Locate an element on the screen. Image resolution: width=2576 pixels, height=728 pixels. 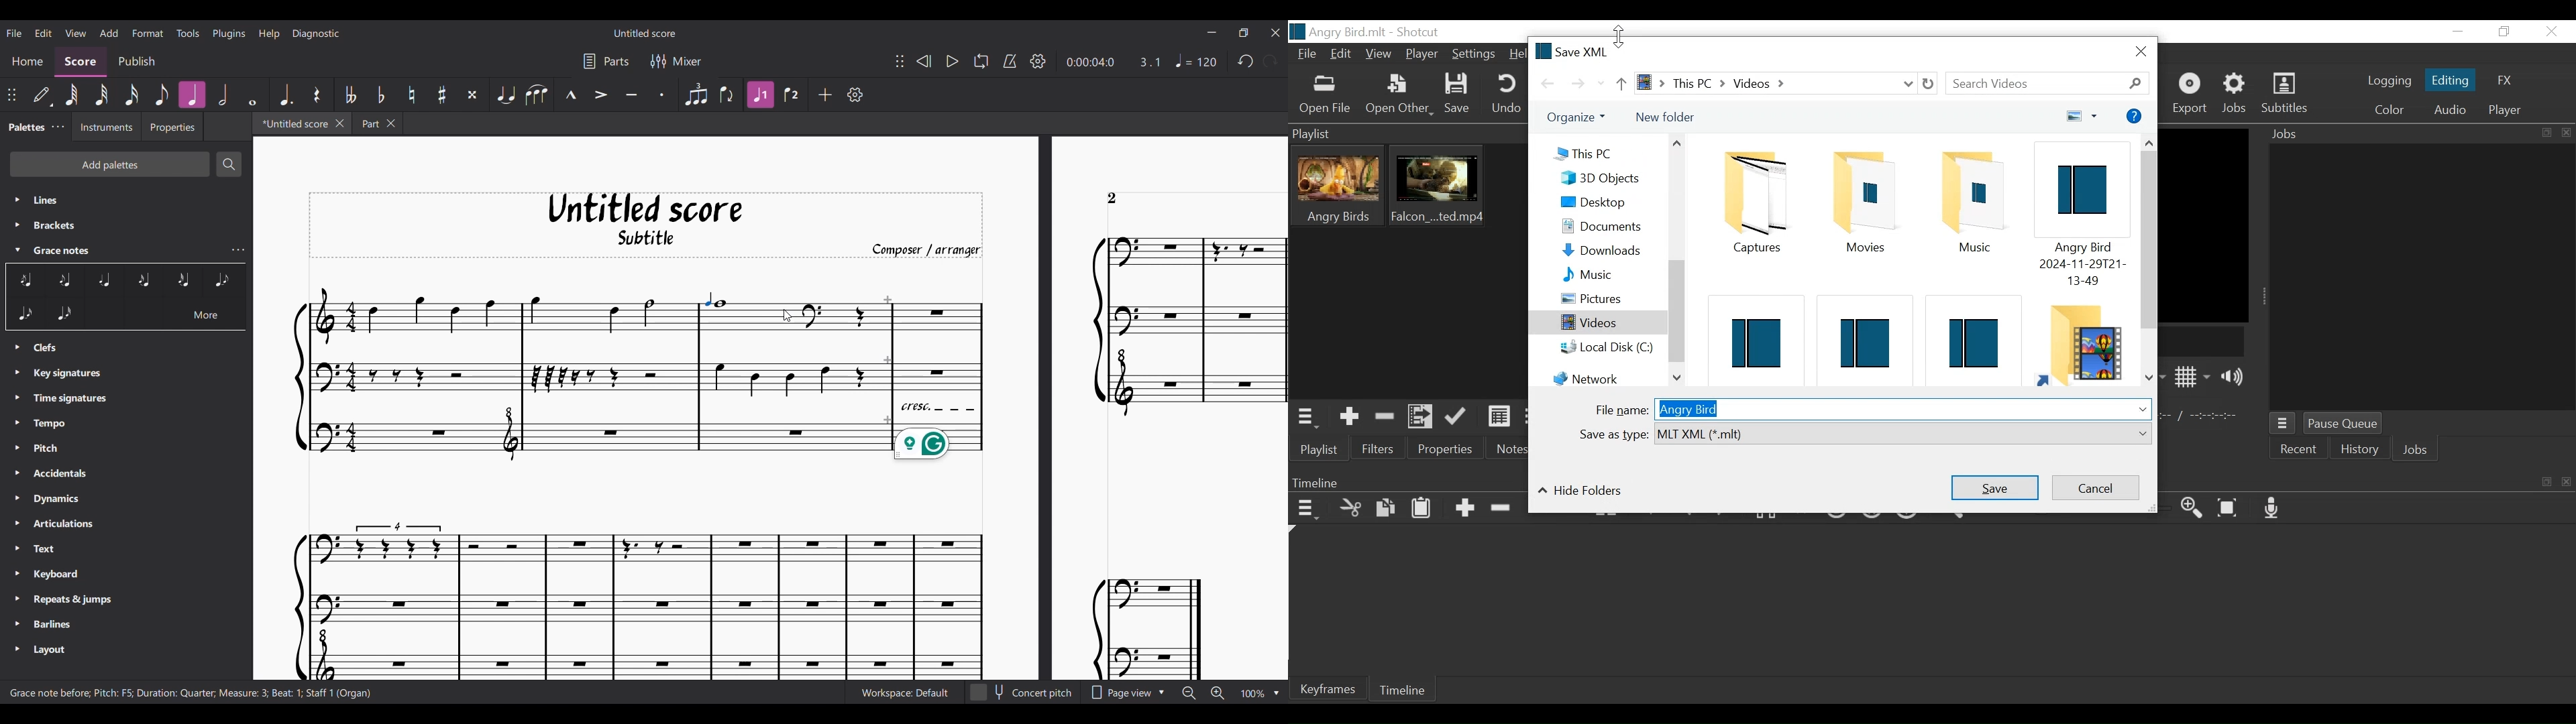
Downloads is located at coordinates (1609, 249).